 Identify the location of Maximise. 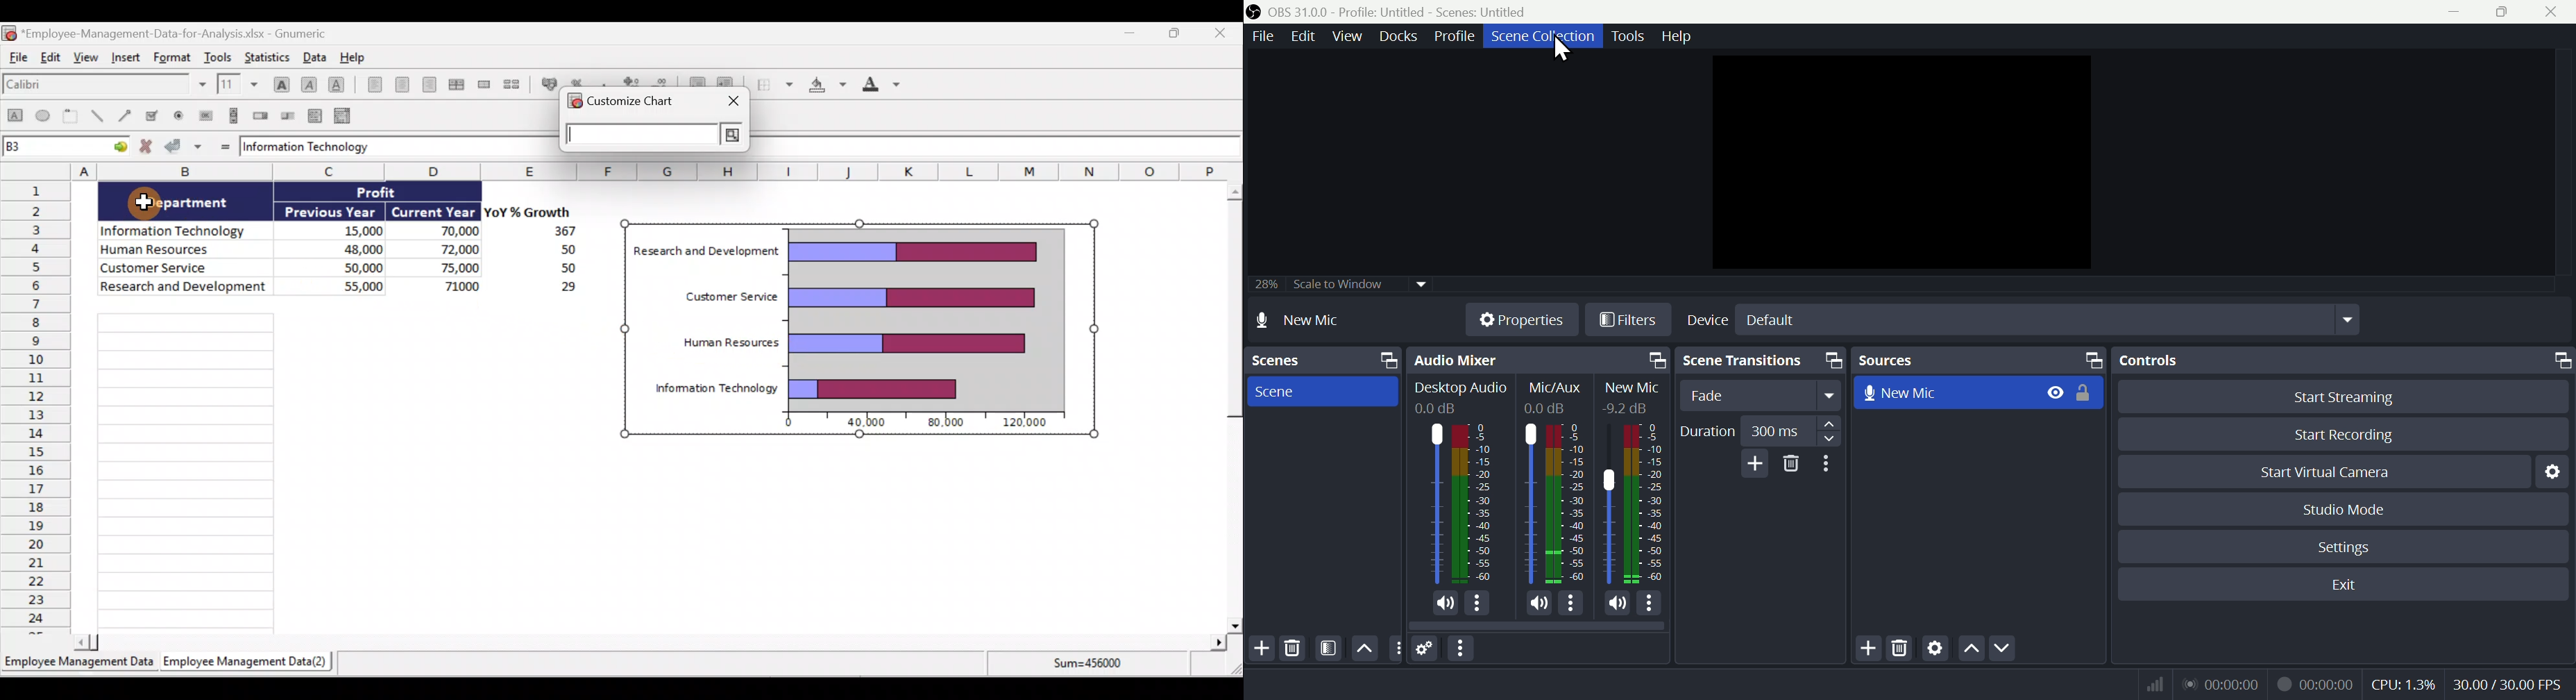
(2509, 12).